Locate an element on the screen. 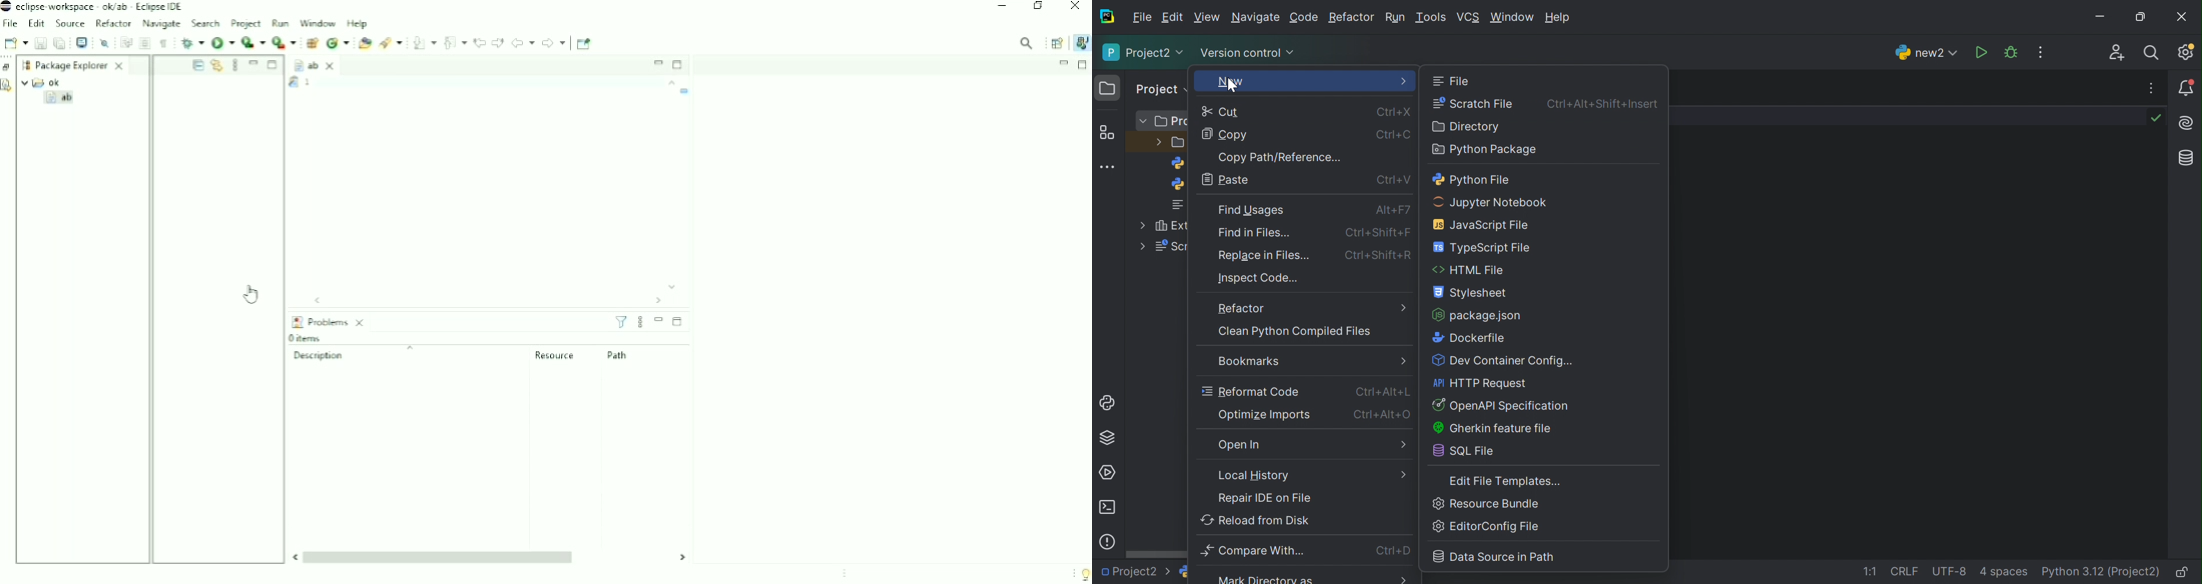 Image resolution: width=2212 pixels, height=588 pixels. python logo is located at coordinates (1179, 163).